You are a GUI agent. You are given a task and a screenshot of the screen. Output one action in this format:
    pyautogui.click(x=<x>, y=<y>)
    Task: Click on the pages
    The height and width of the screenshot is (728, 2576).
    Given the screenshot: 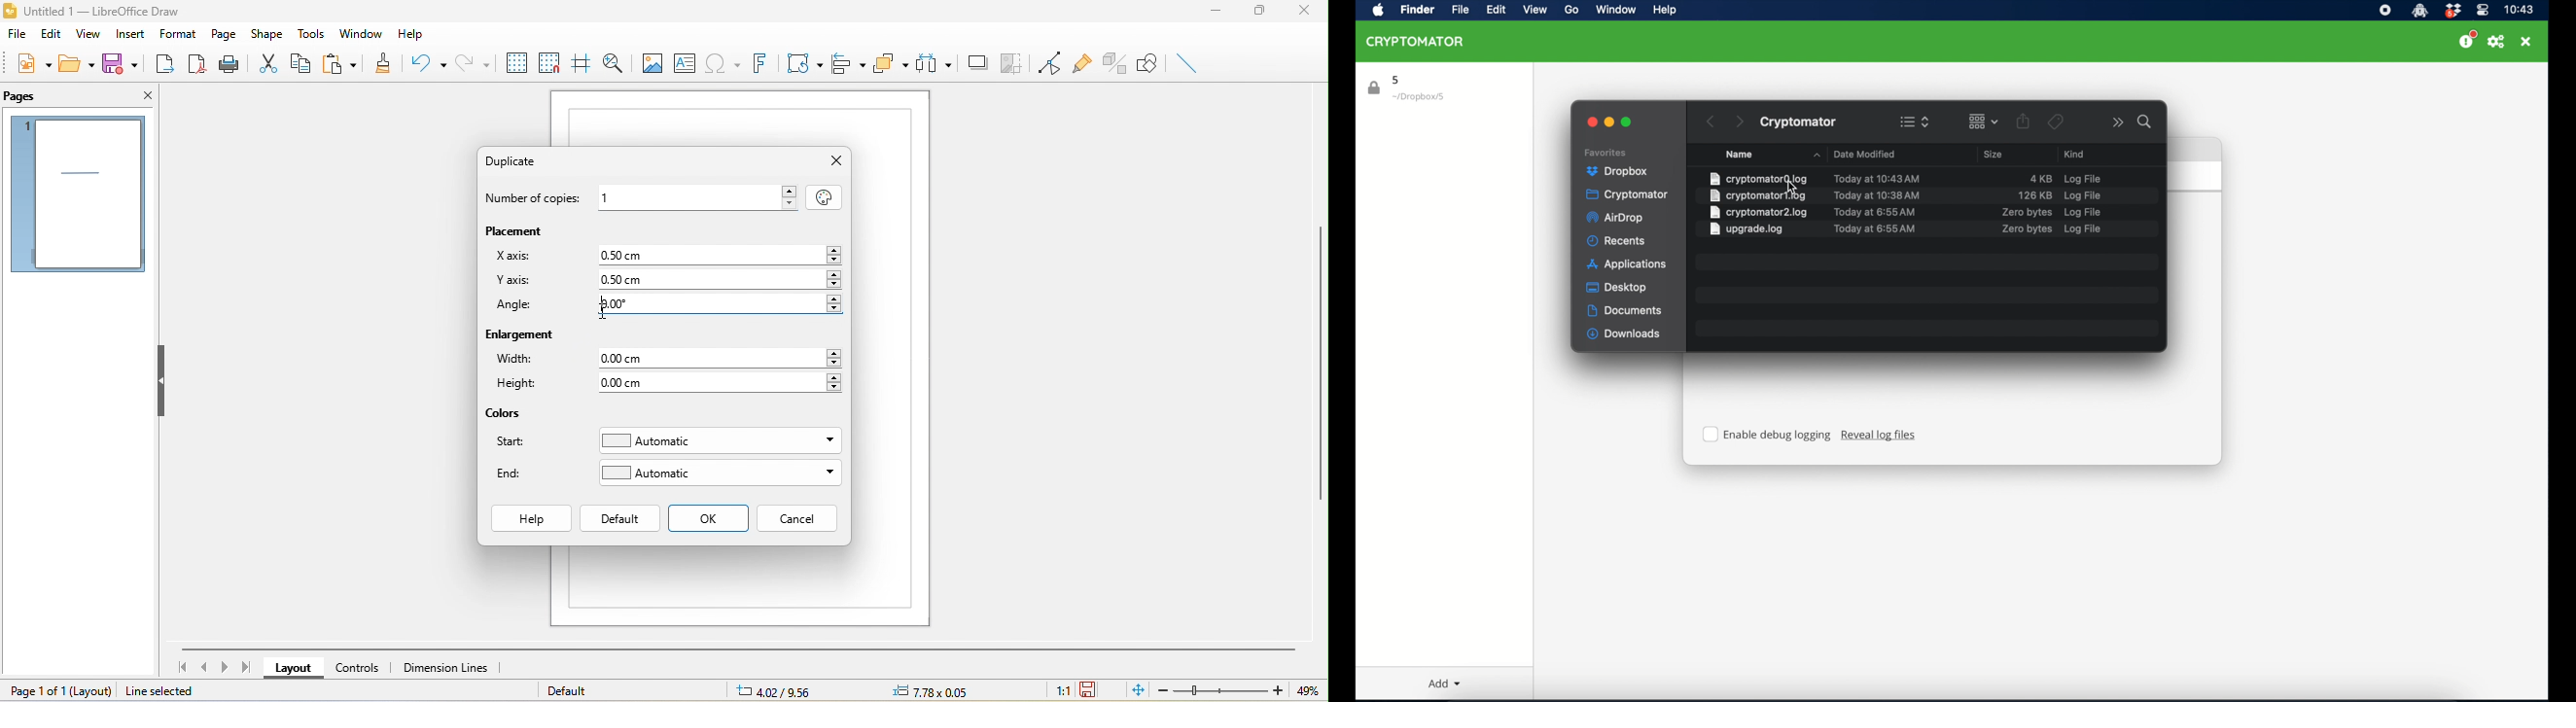 What is the action you would take?
    pyautogui.click(x=28, y=96)
    